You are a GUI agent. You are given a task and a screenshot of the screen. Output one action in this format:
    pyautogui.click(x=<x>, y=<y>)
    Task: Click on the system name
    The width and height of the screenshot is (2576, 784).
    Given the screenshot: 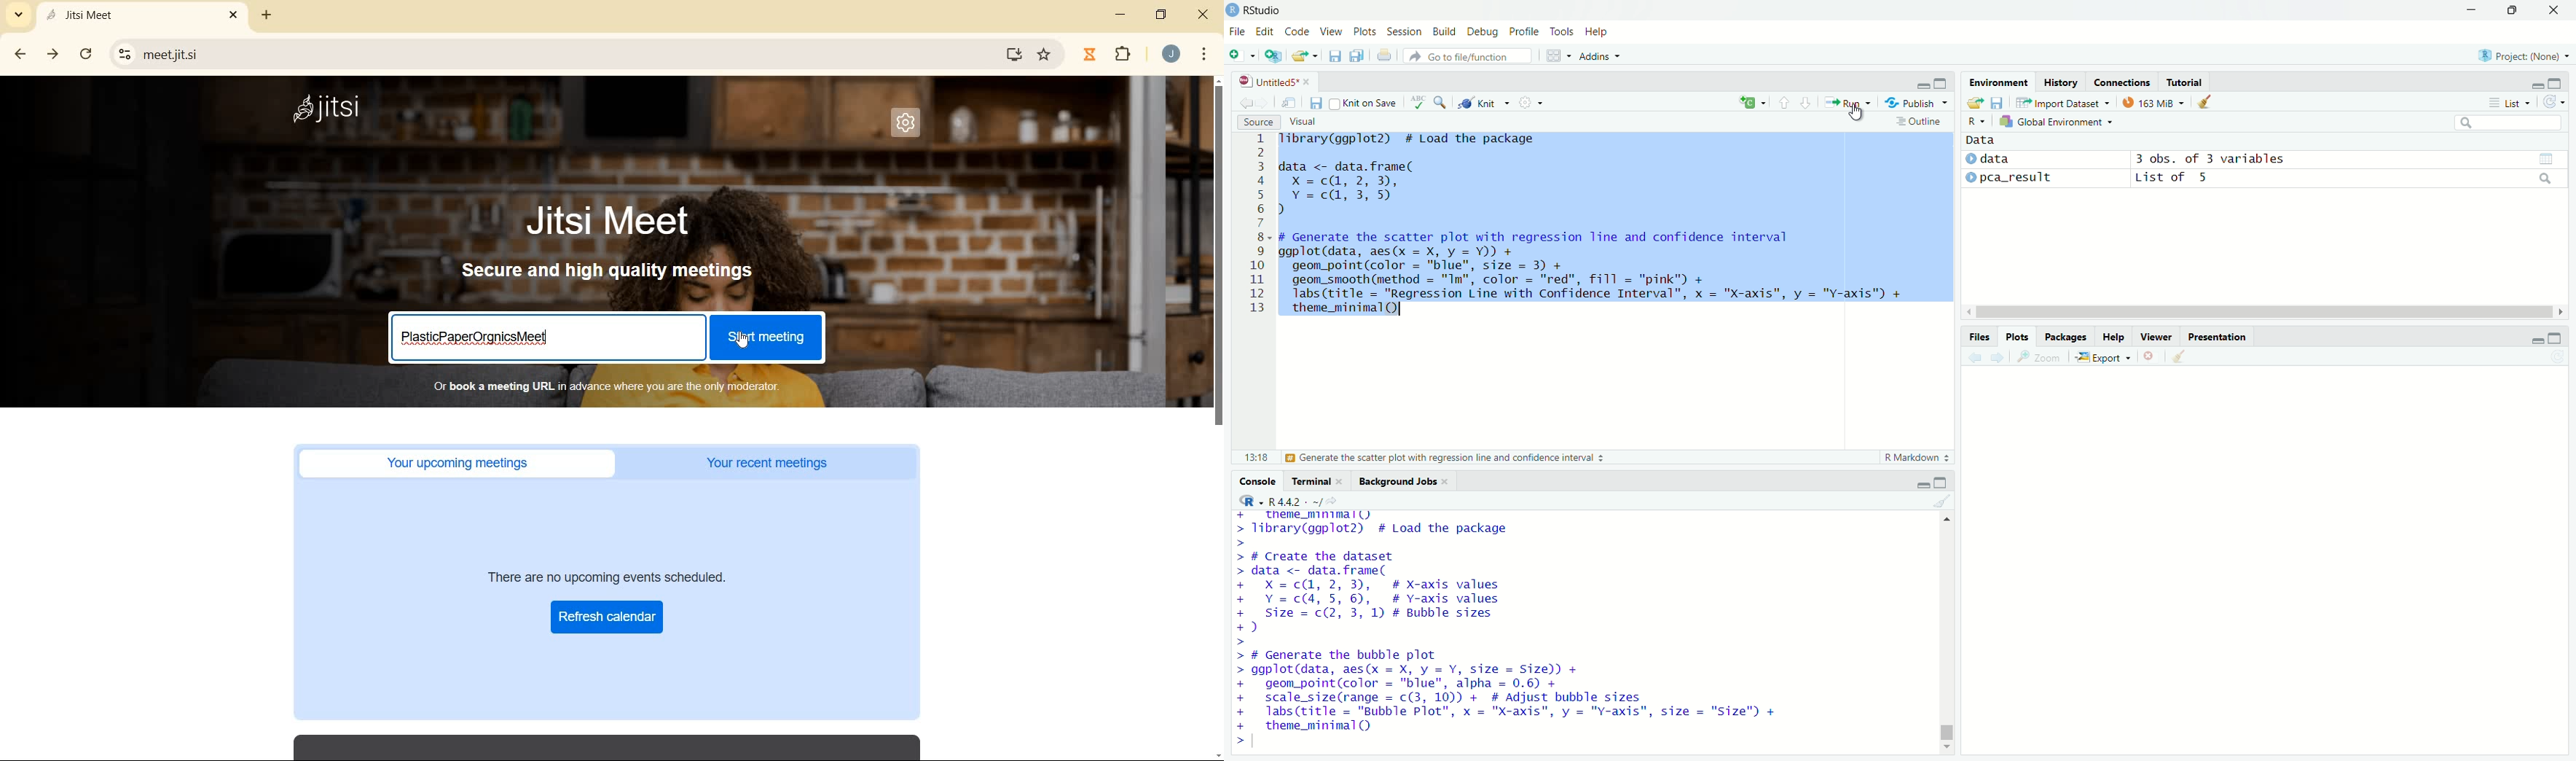 What is the action you would take?
    pyautogui.click(x=335, y=110)
    